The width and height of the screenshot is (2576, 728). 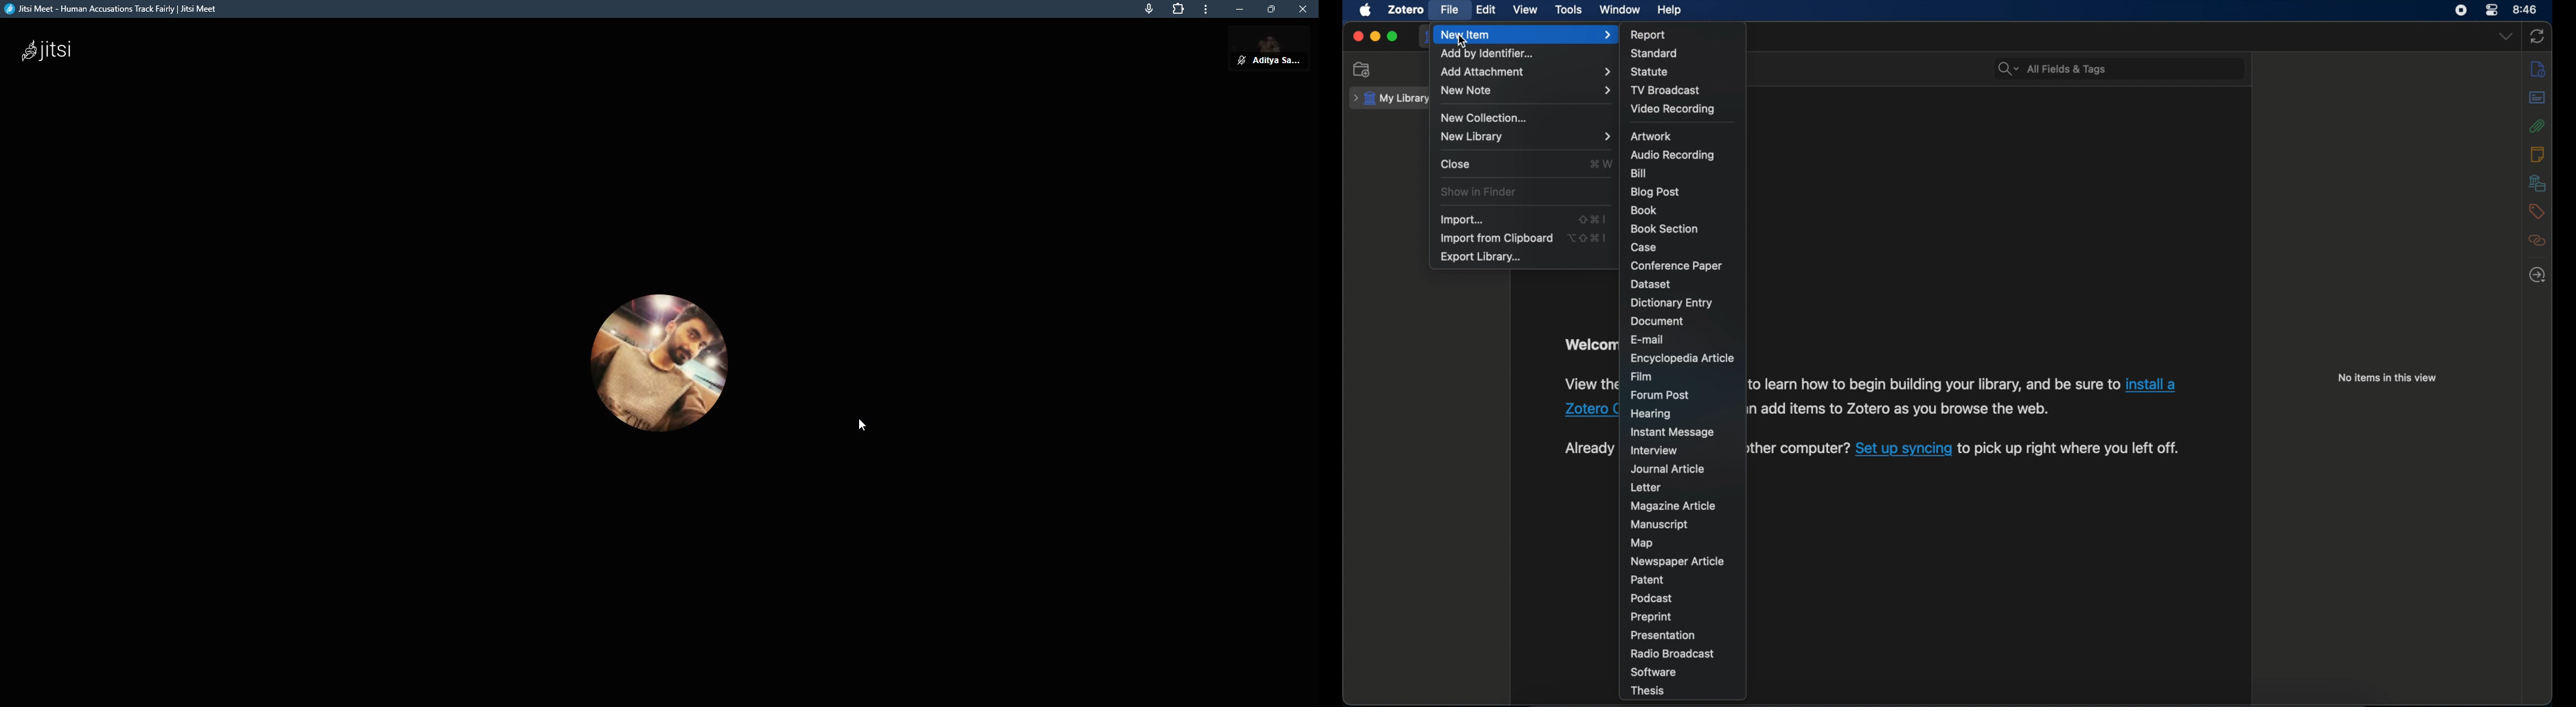 I want to click on locate, so click(x=2537, y=276).